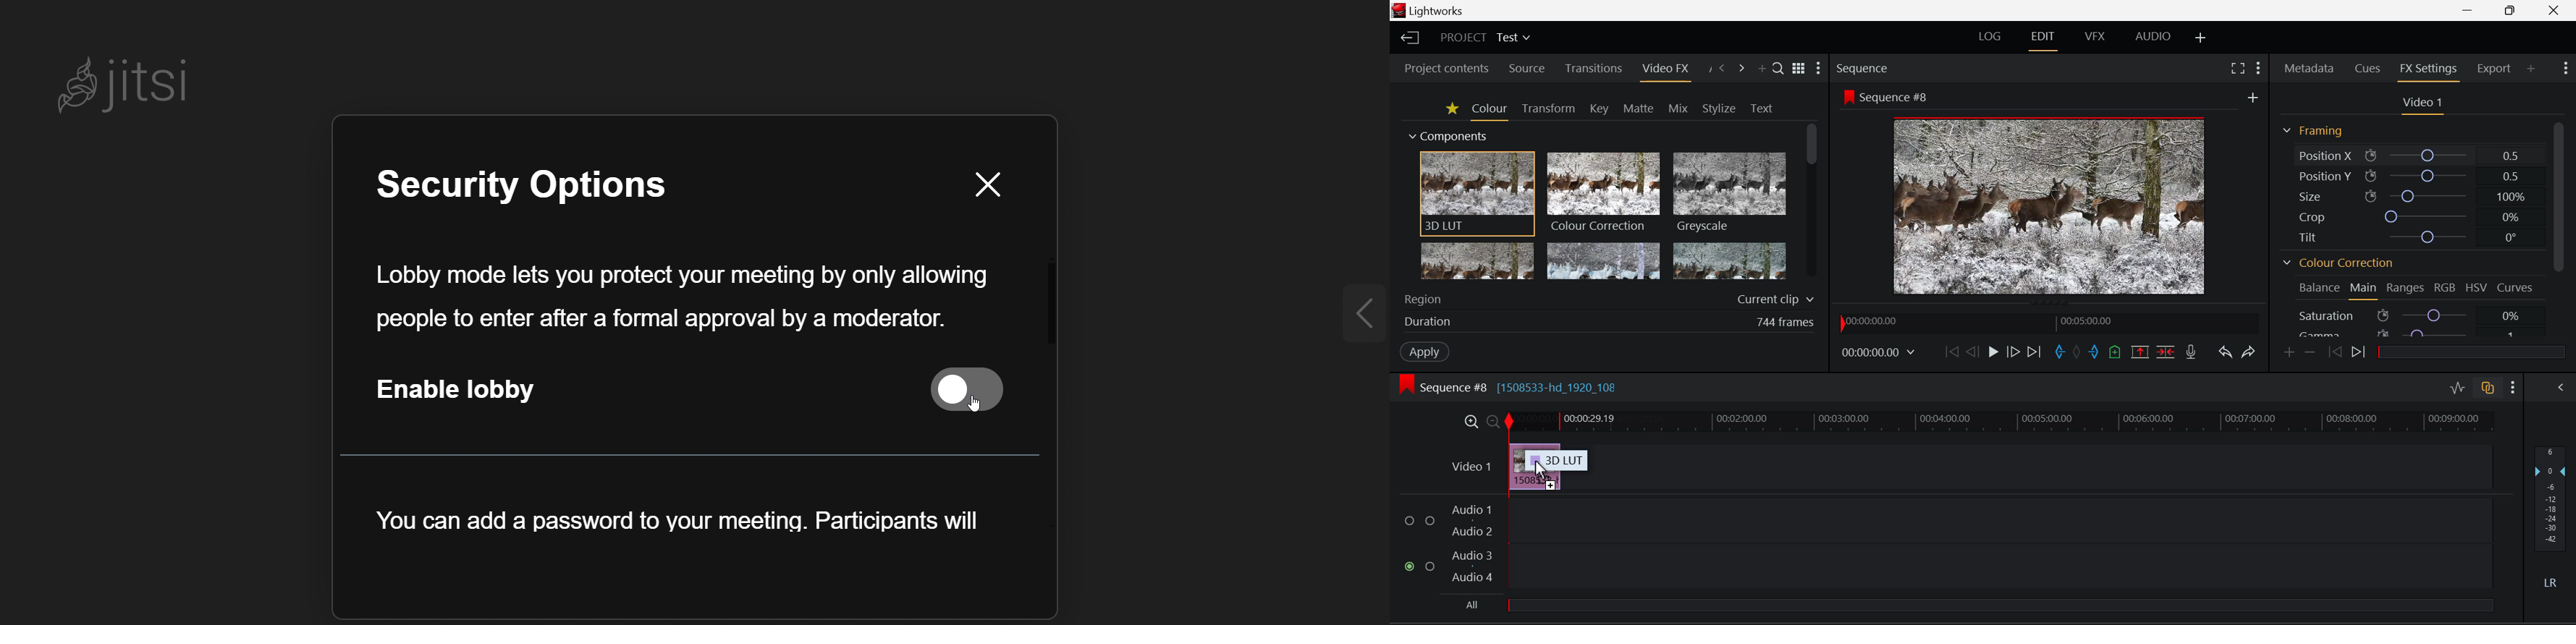 The height and width of the screenshot is (644, 2576). I want to click on Glow, so click(1477, 262).